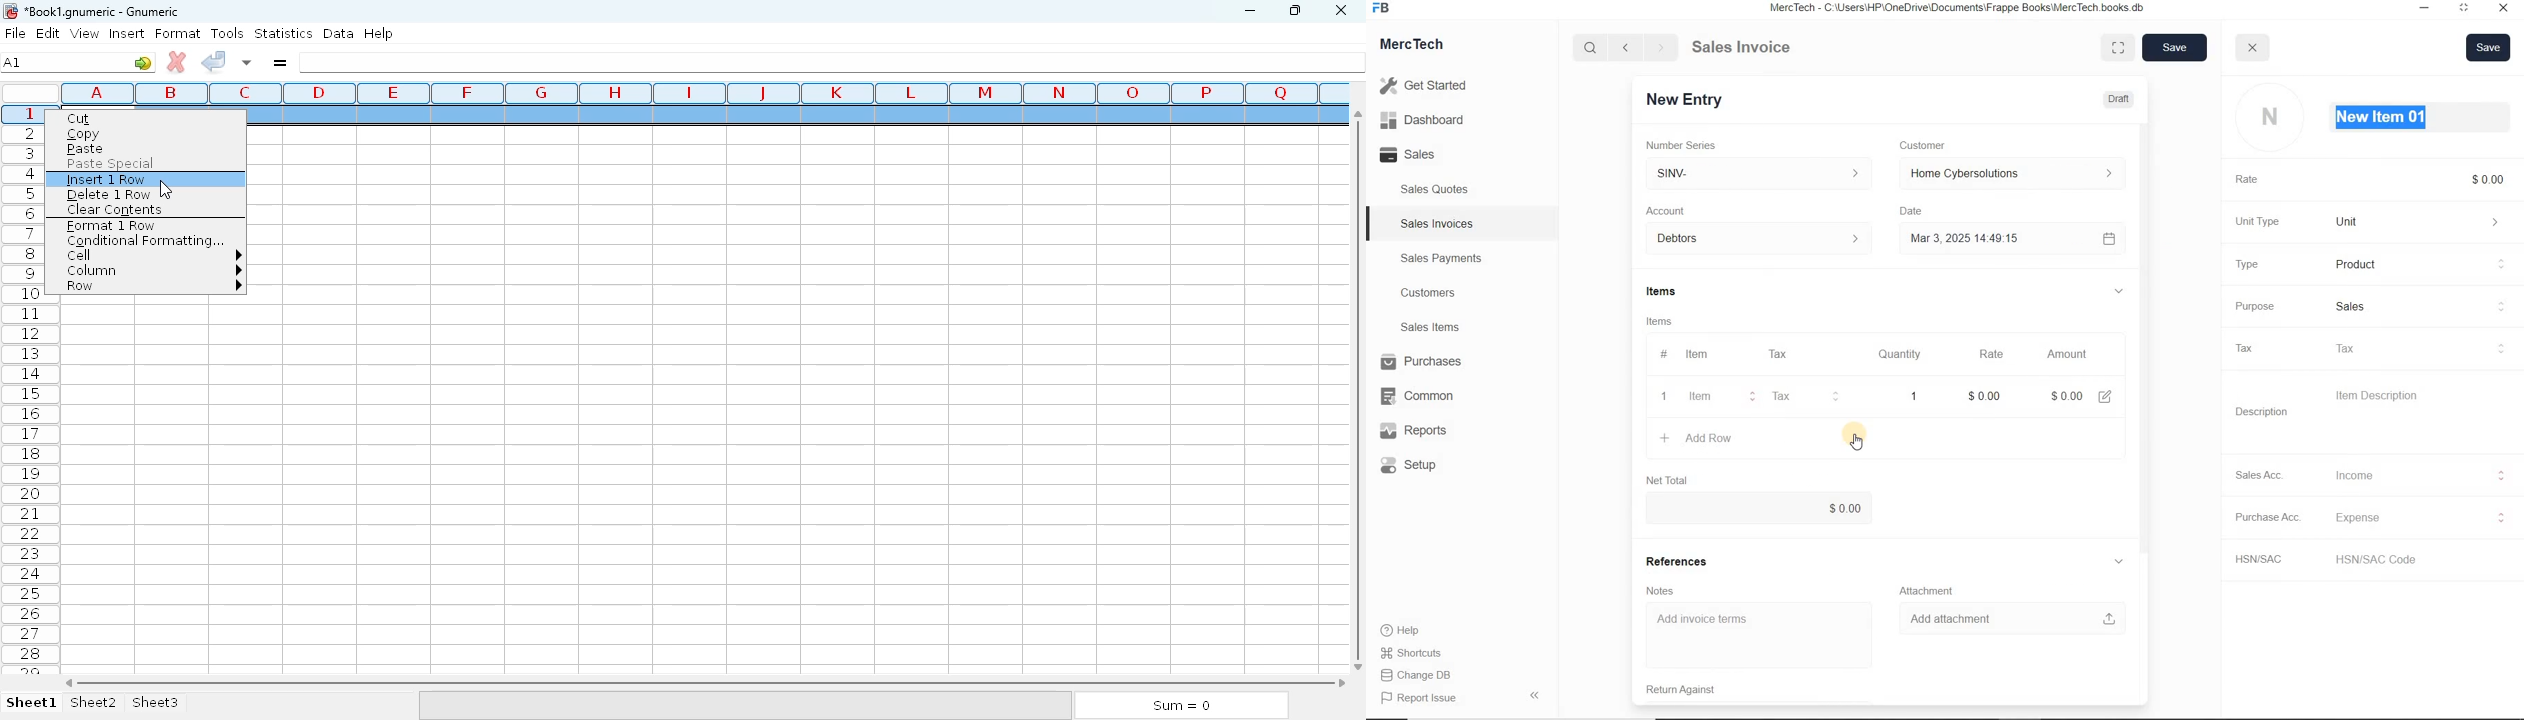 The width and height of the screenshot is (2548, 728). What do you see at coordinates (1759, 635) in the screenshot?
I see `Add invoice terms` at bounding box center [1759, 635].